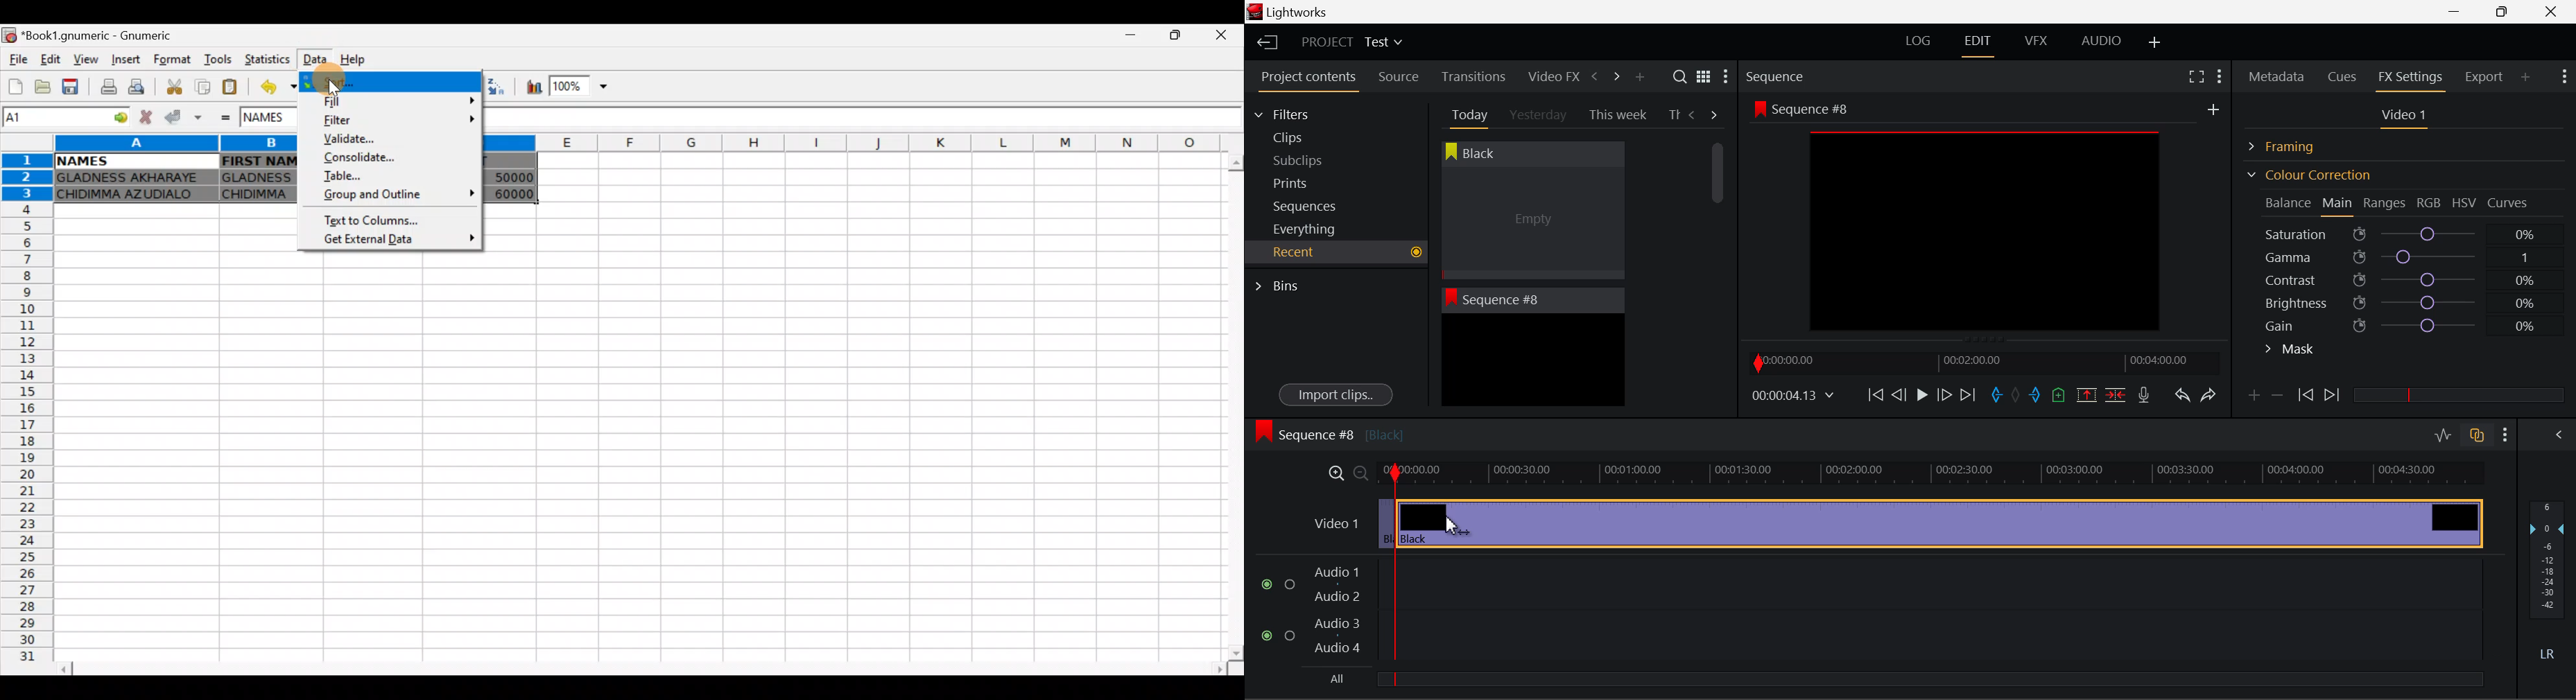 The height and width of the screenshot is (700, 2576). I want to click on Sequence #8, so click(1329, 432).